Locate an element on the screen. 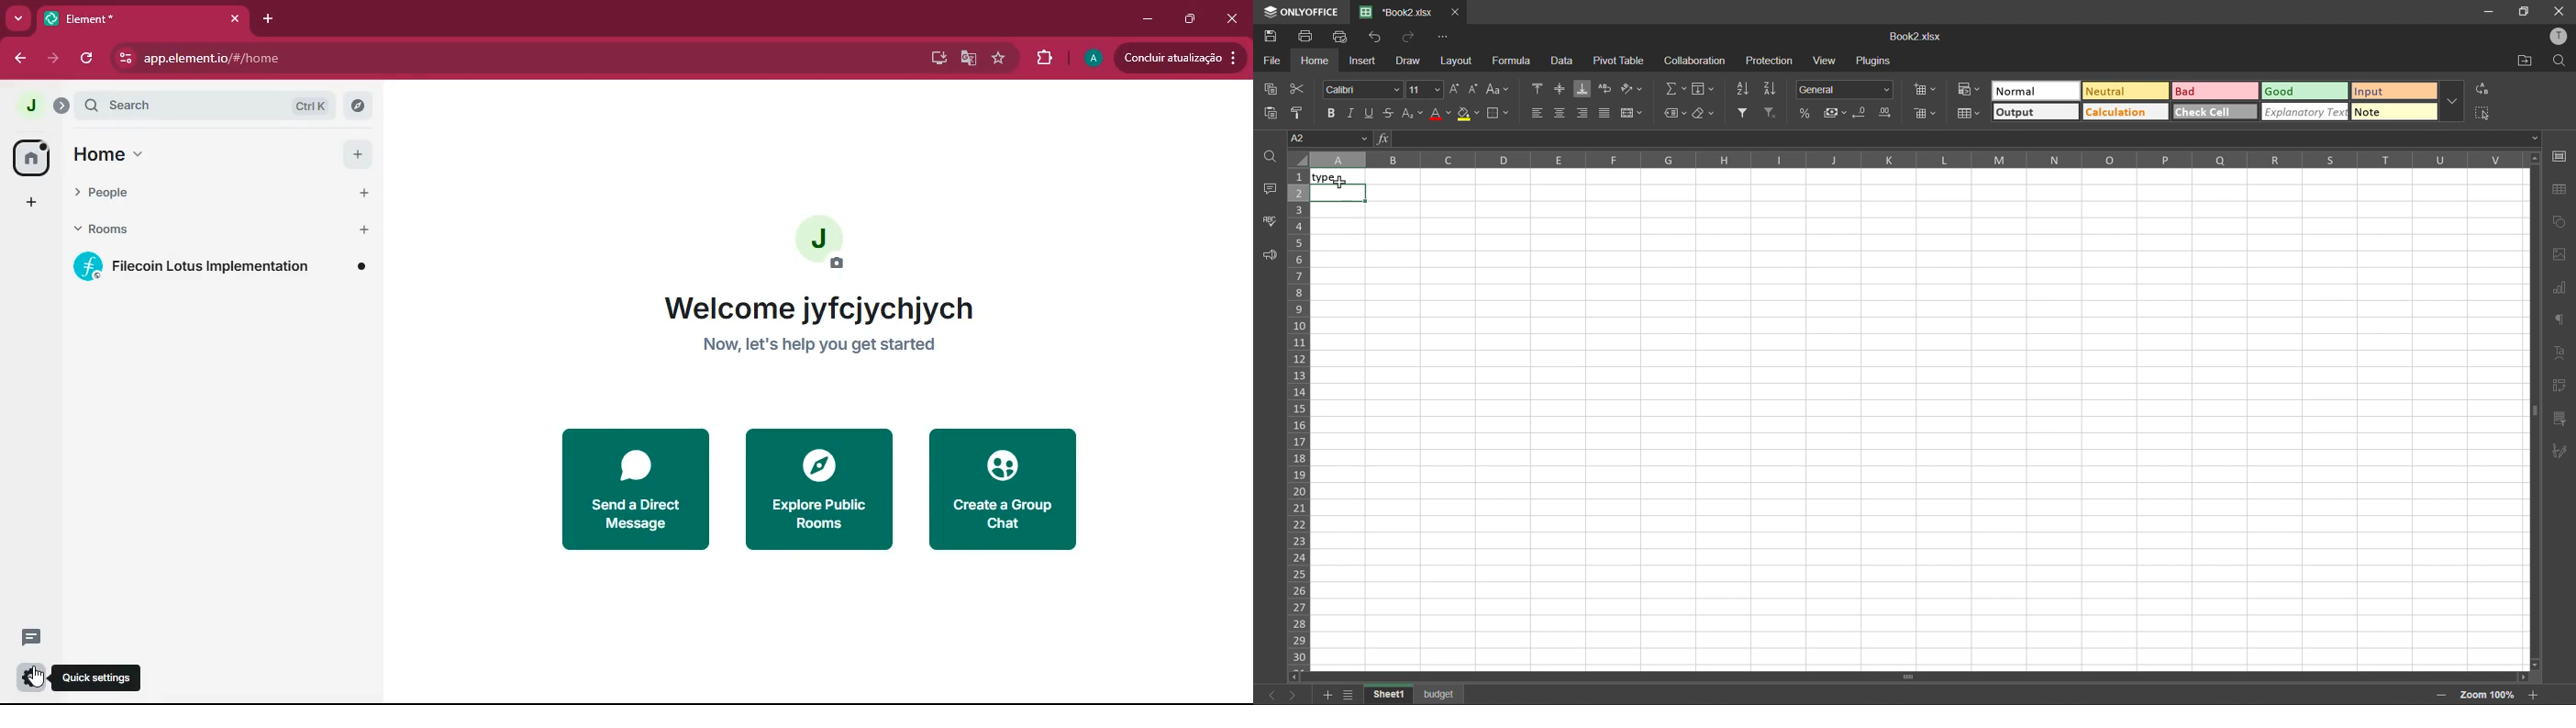 The height and width of the screenshot is (728, 2576). paragraph is located at coordinates (2560, 320).